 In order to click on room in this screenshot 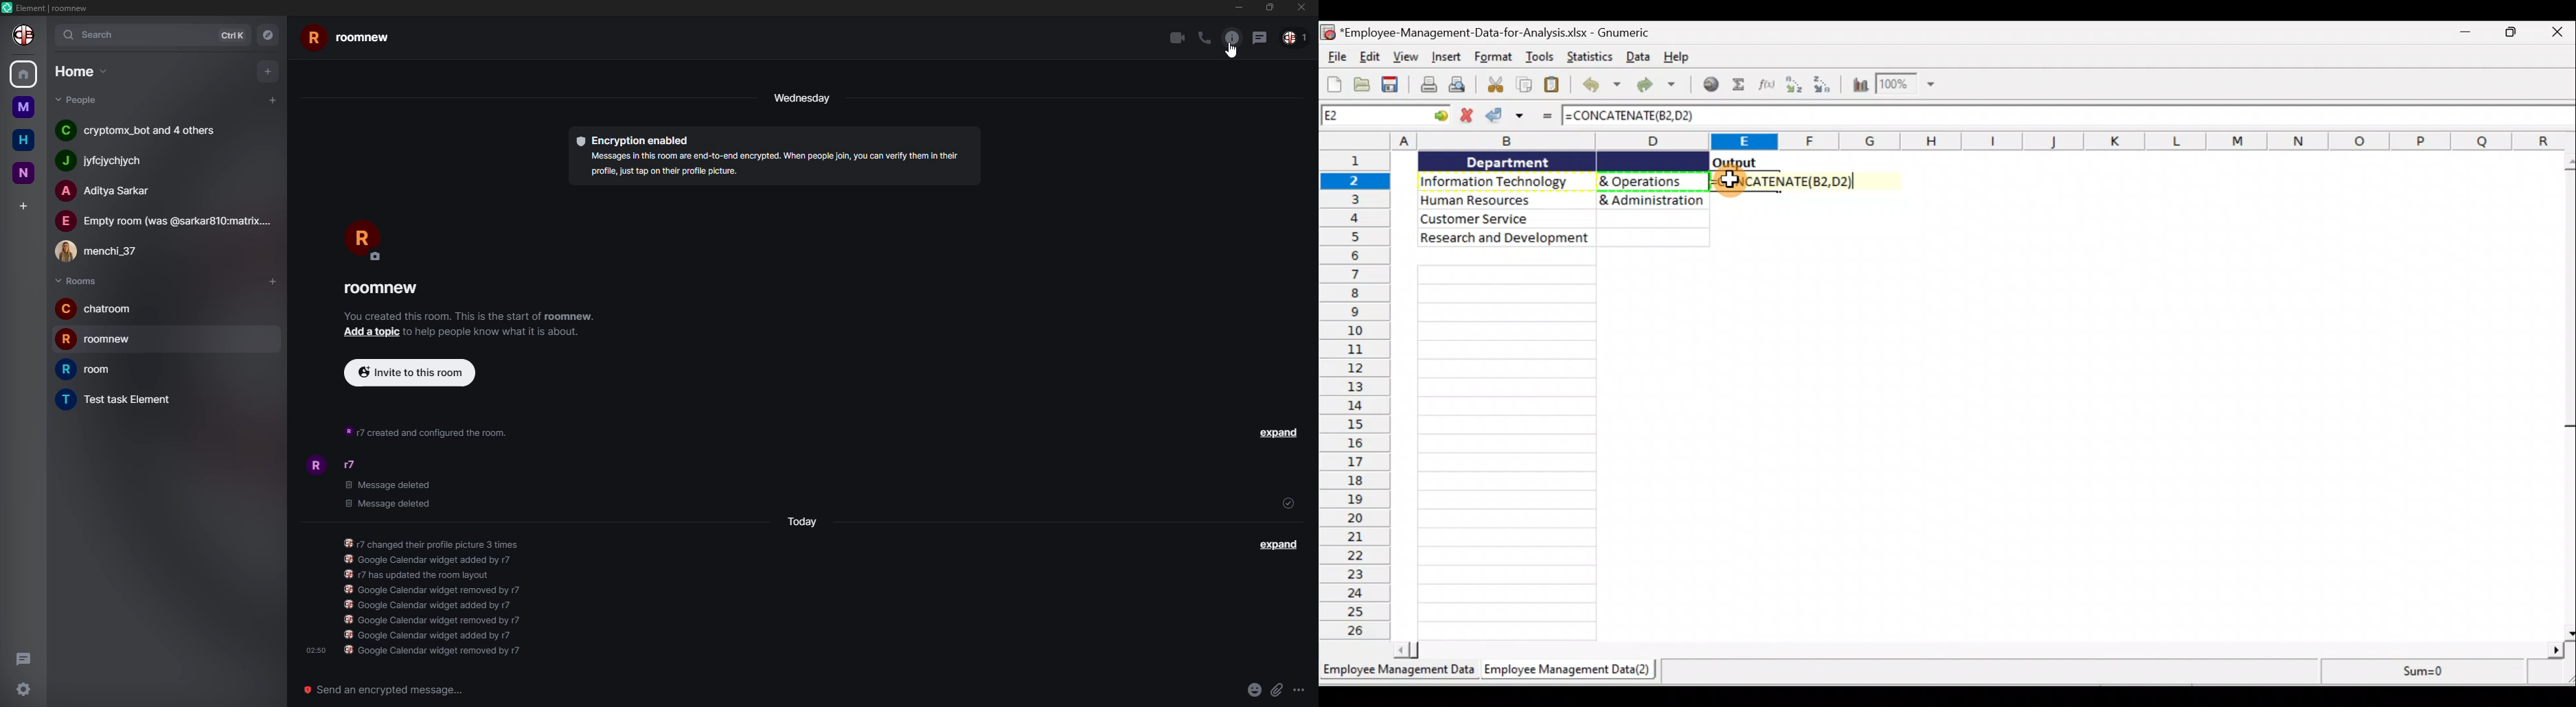, I will do `click(24, 108)`.